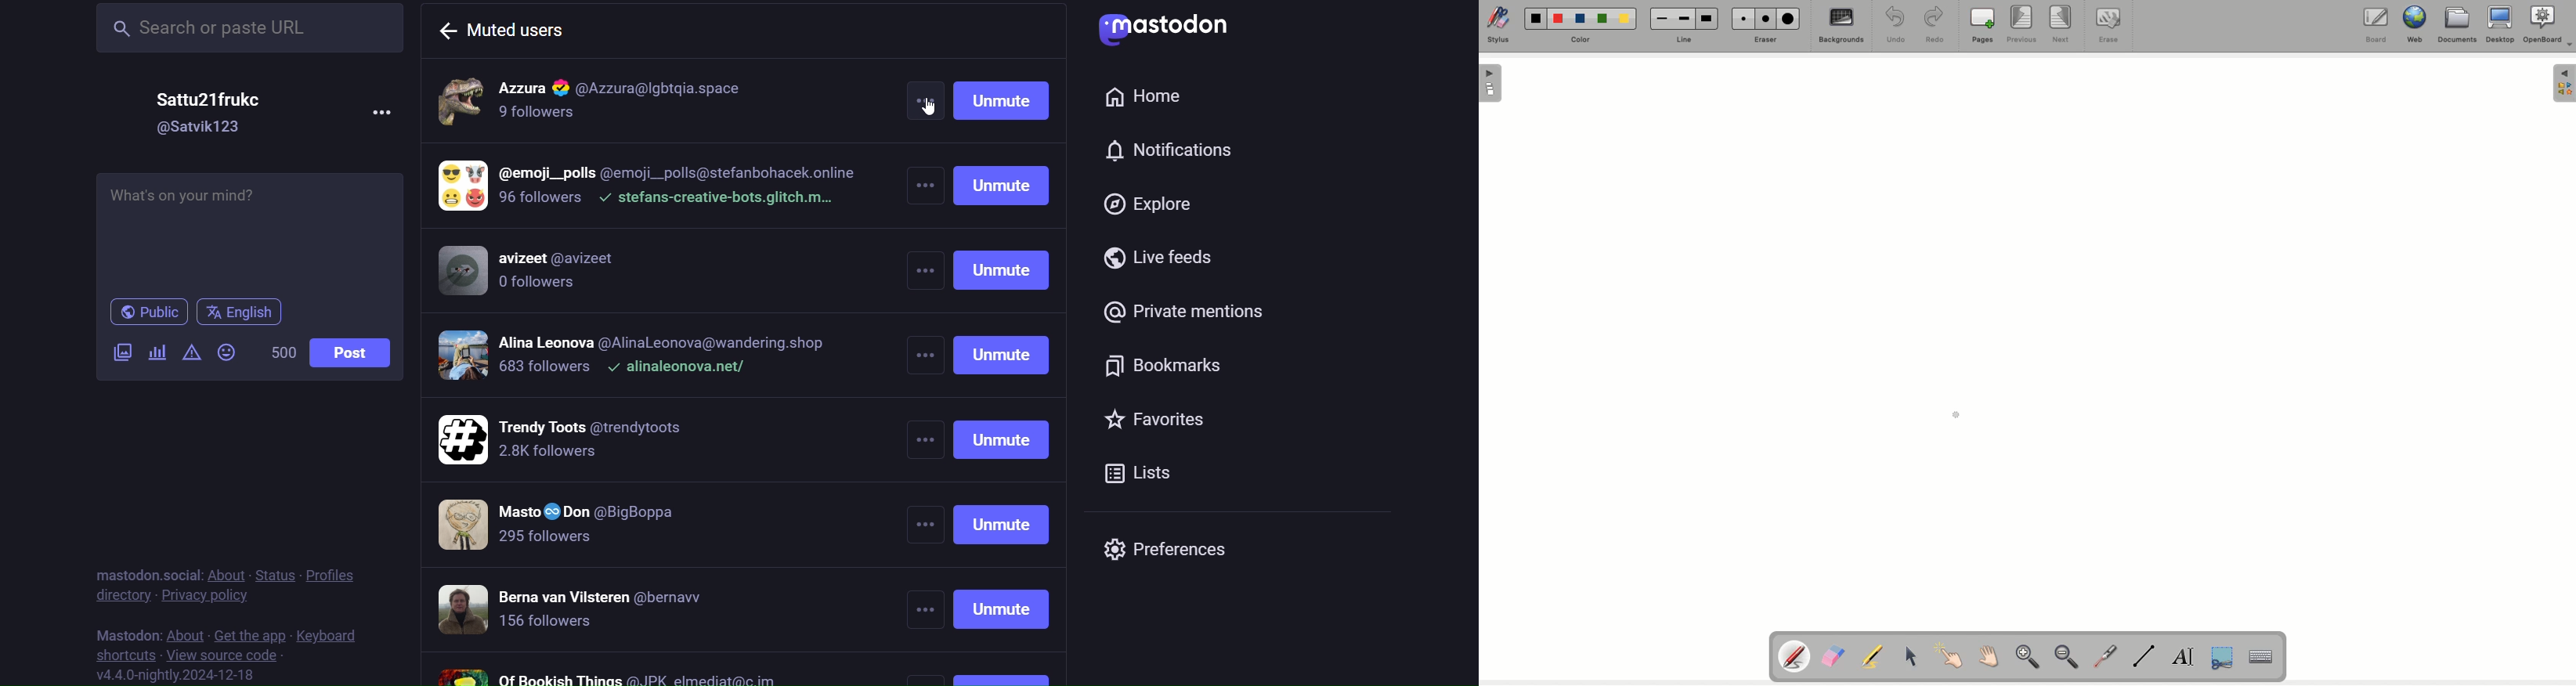 The width and height of the screenshot is (2576, 700). Describe the element at coordinates (1958, 419) in the screenshot. I see `cursor` at that location.